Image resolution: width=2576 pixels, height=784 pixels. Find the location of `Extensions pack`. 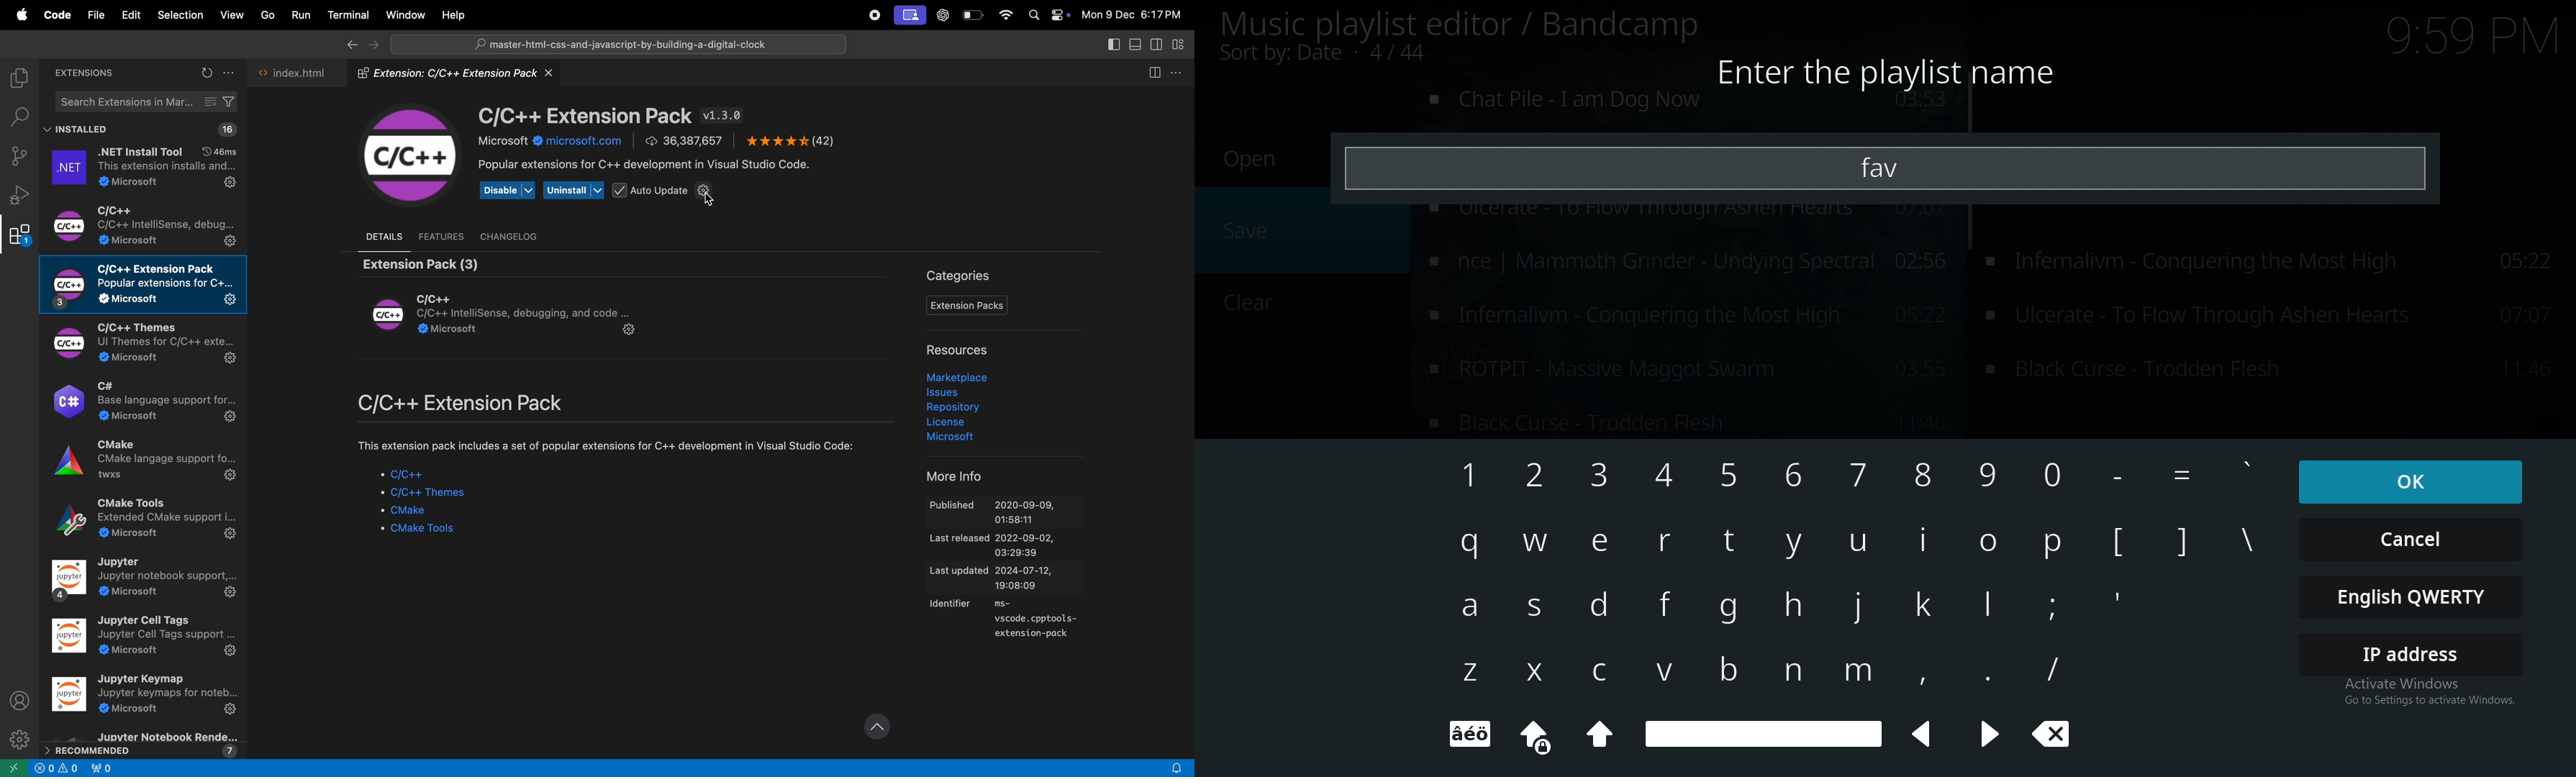

Extensions pack is located at coordinates (967, 306).